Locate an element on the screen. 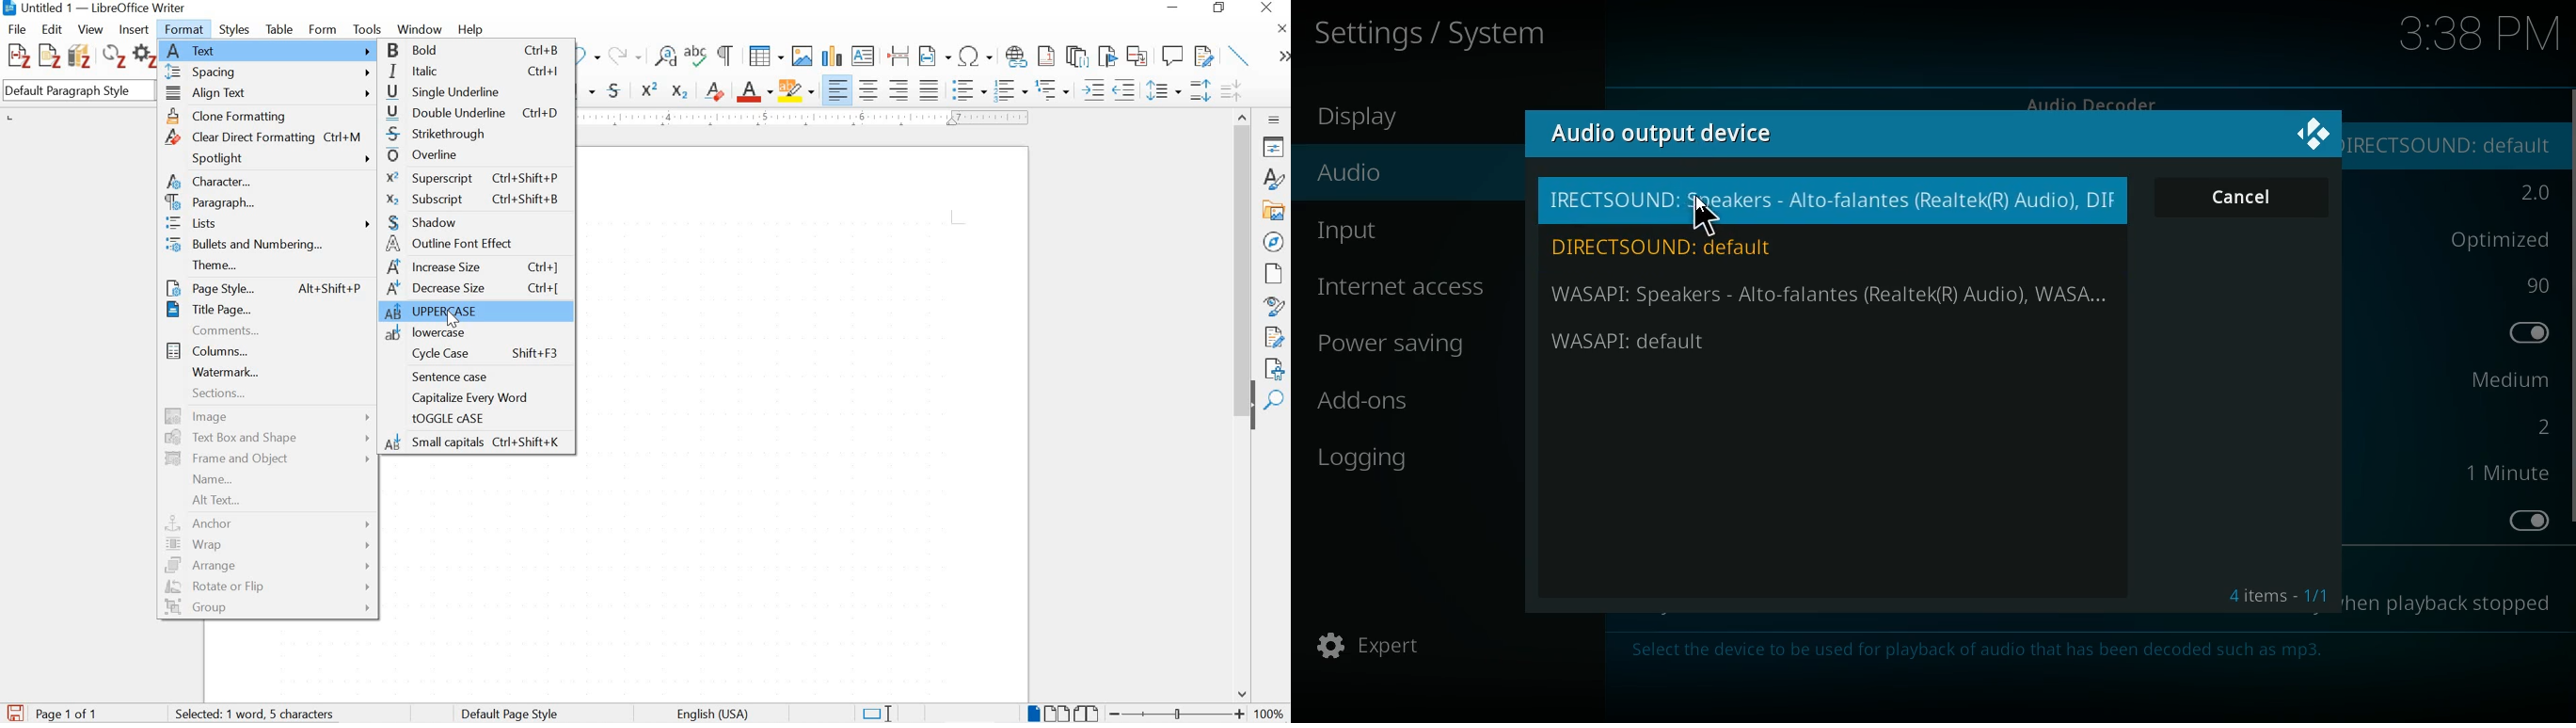 The height and width of the screenshot is (728, 2576). cycle case is located at coordinates (476, 354).